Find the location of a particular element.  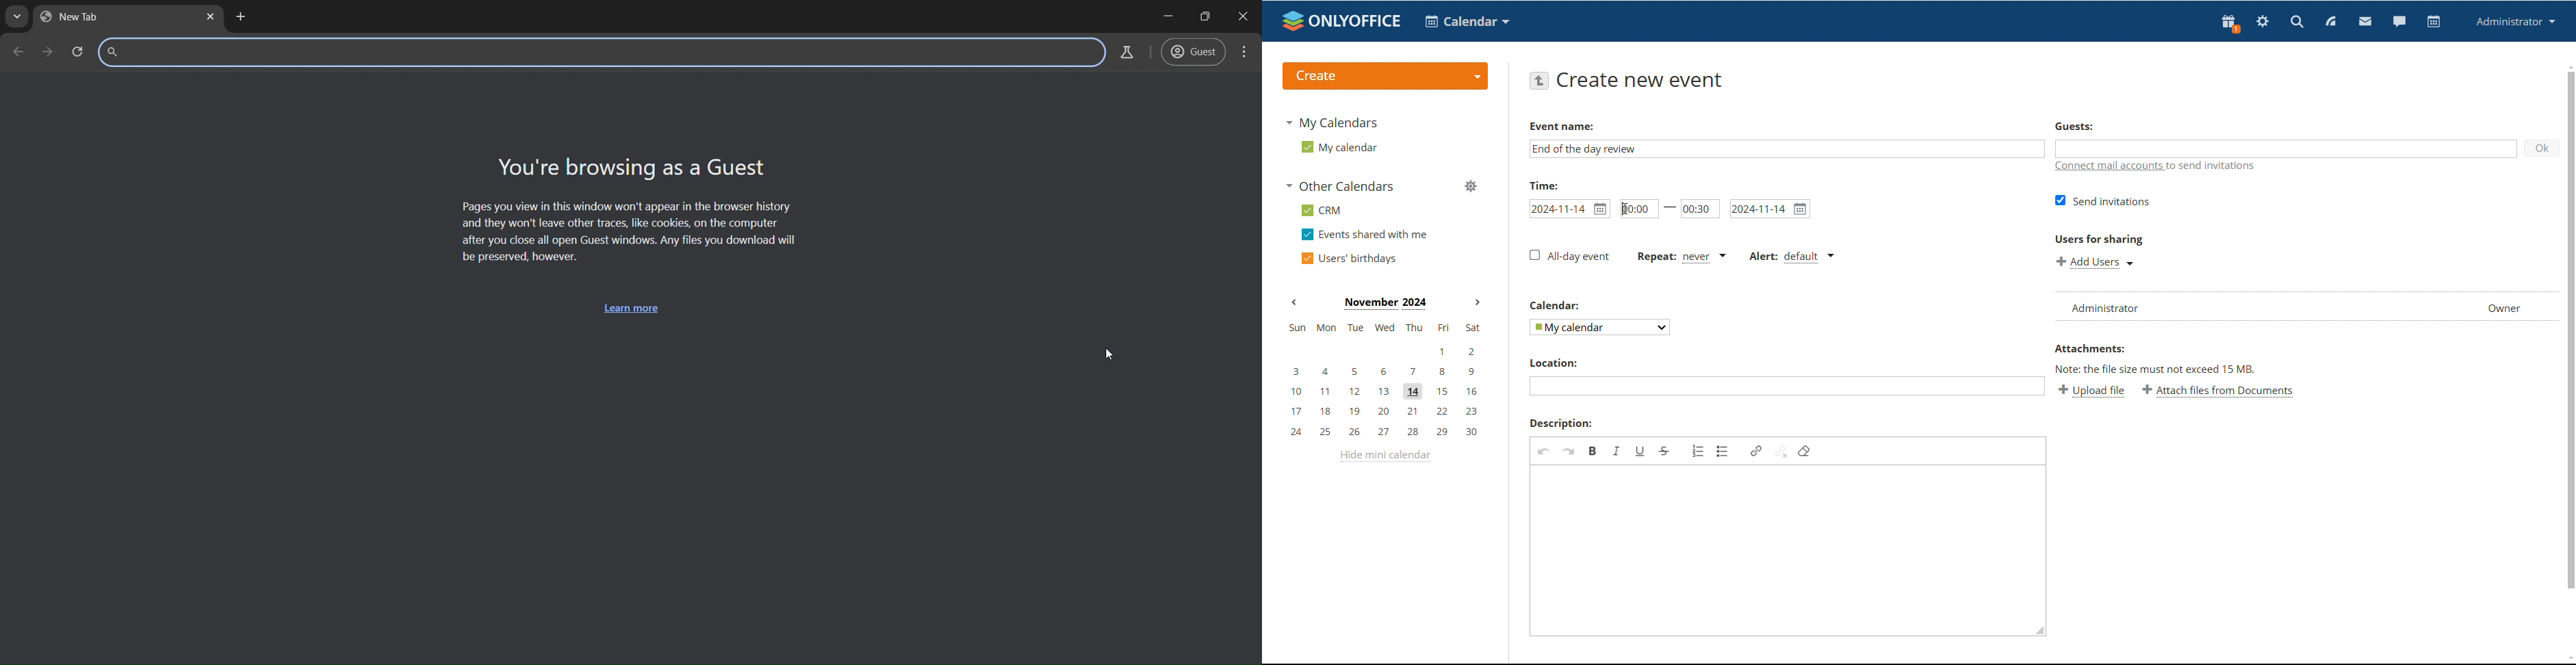

bold is located at coordinates (1593, 450).